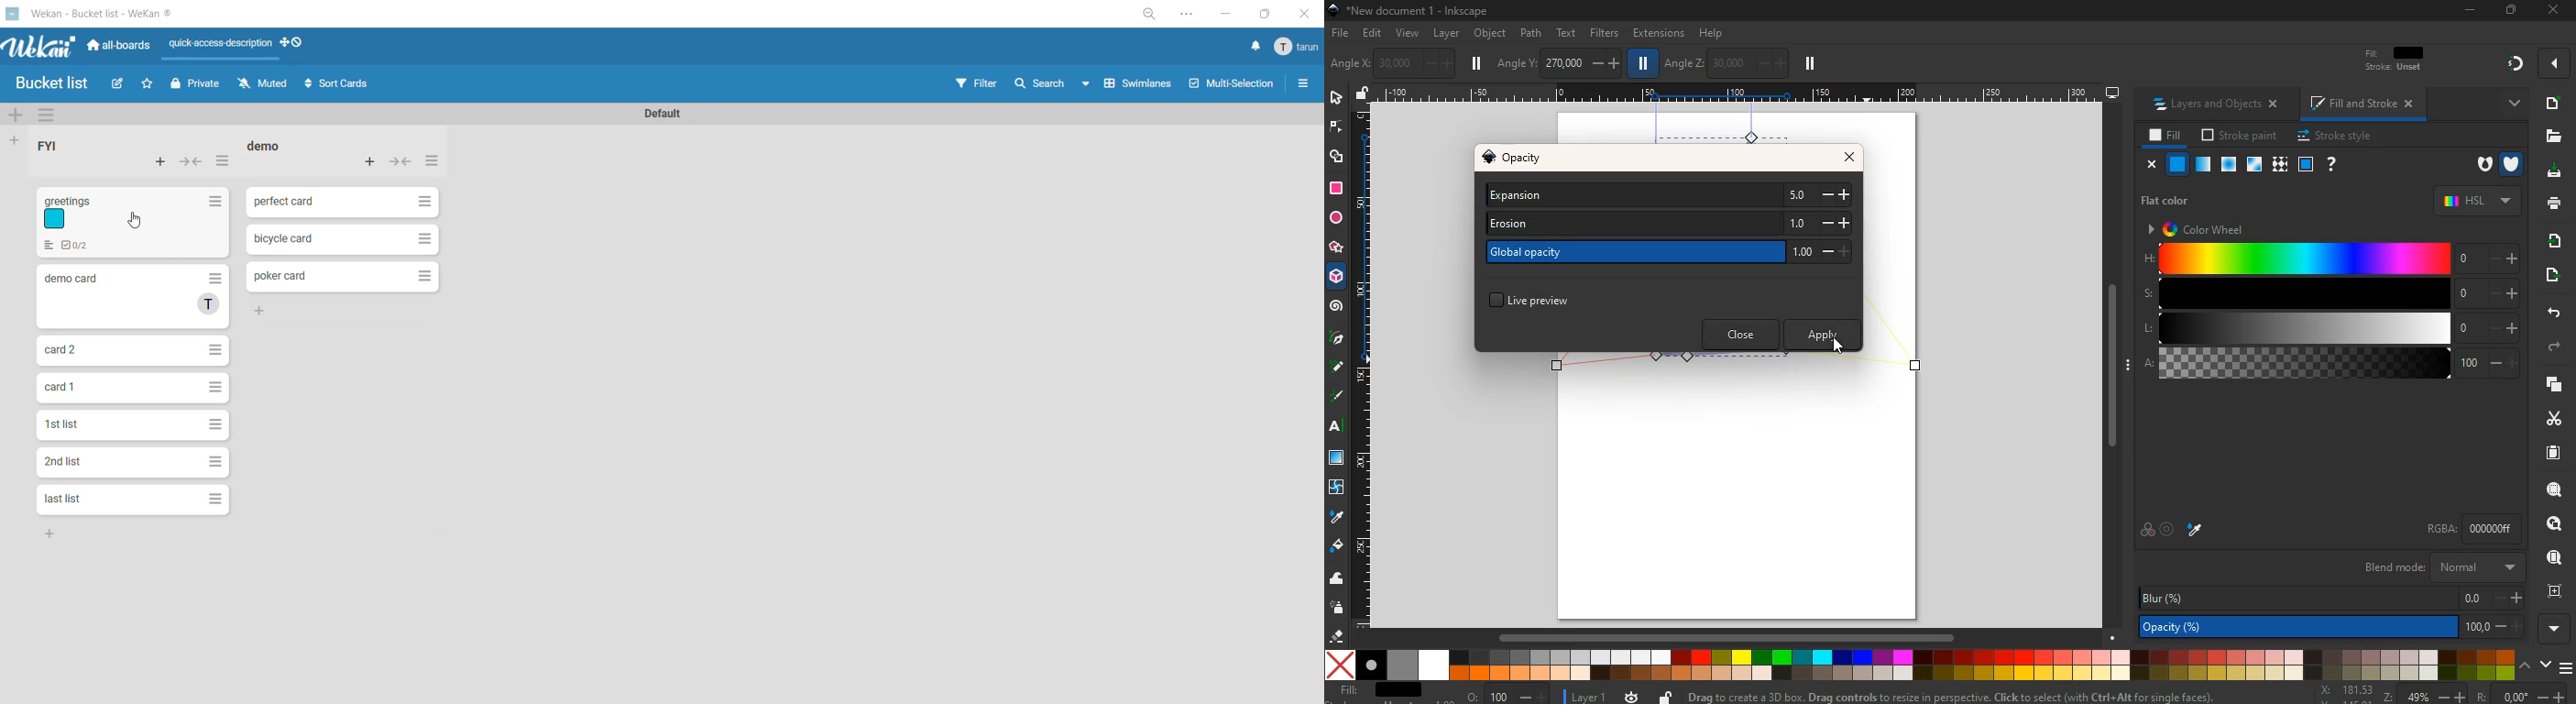  What do you see at coordinates (2485, 695) in the screenshot?
I see `` at bounding box center [2485, 695].